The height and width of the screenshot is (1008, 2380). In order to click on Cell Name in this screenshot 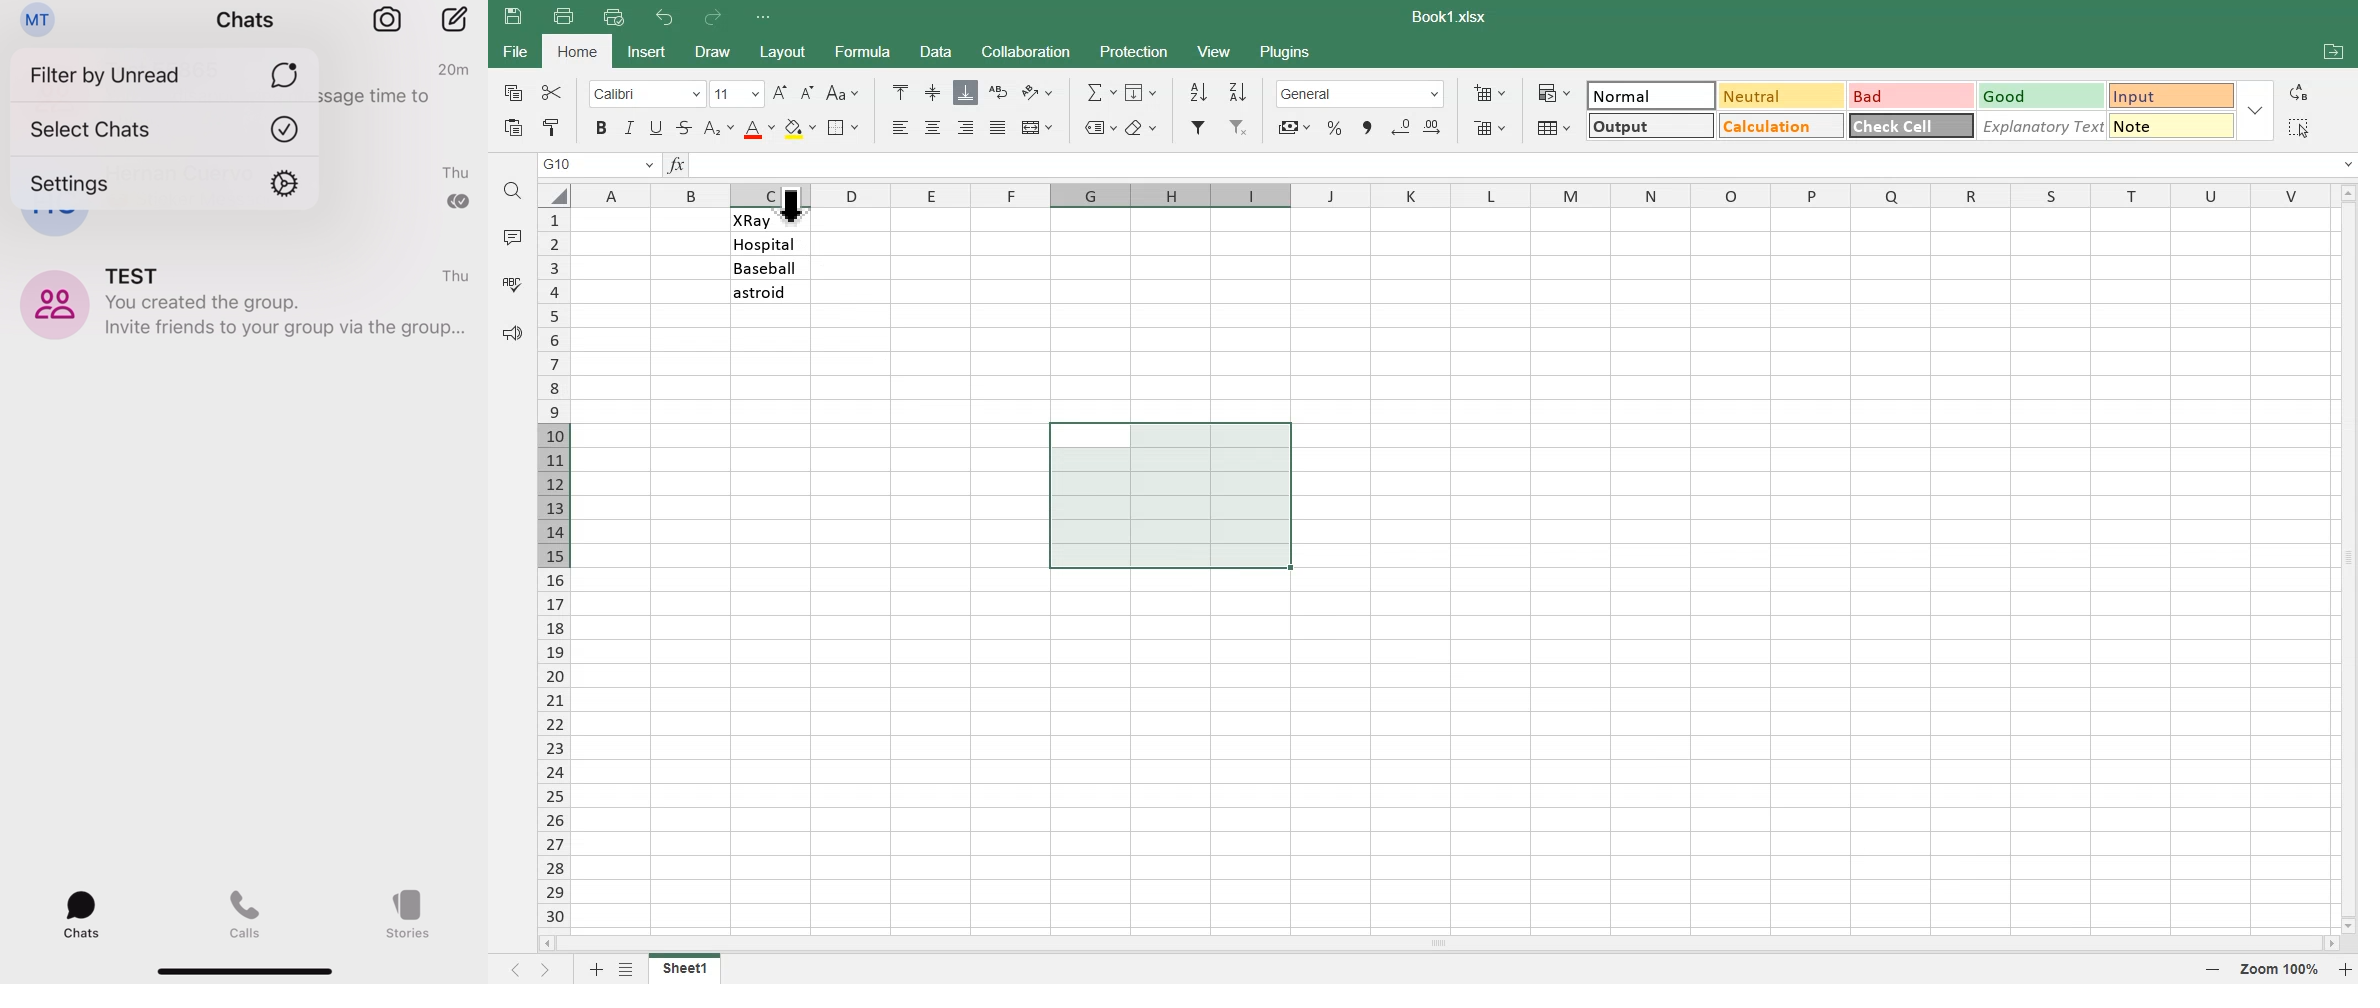, I will do `click(598, 165)`.